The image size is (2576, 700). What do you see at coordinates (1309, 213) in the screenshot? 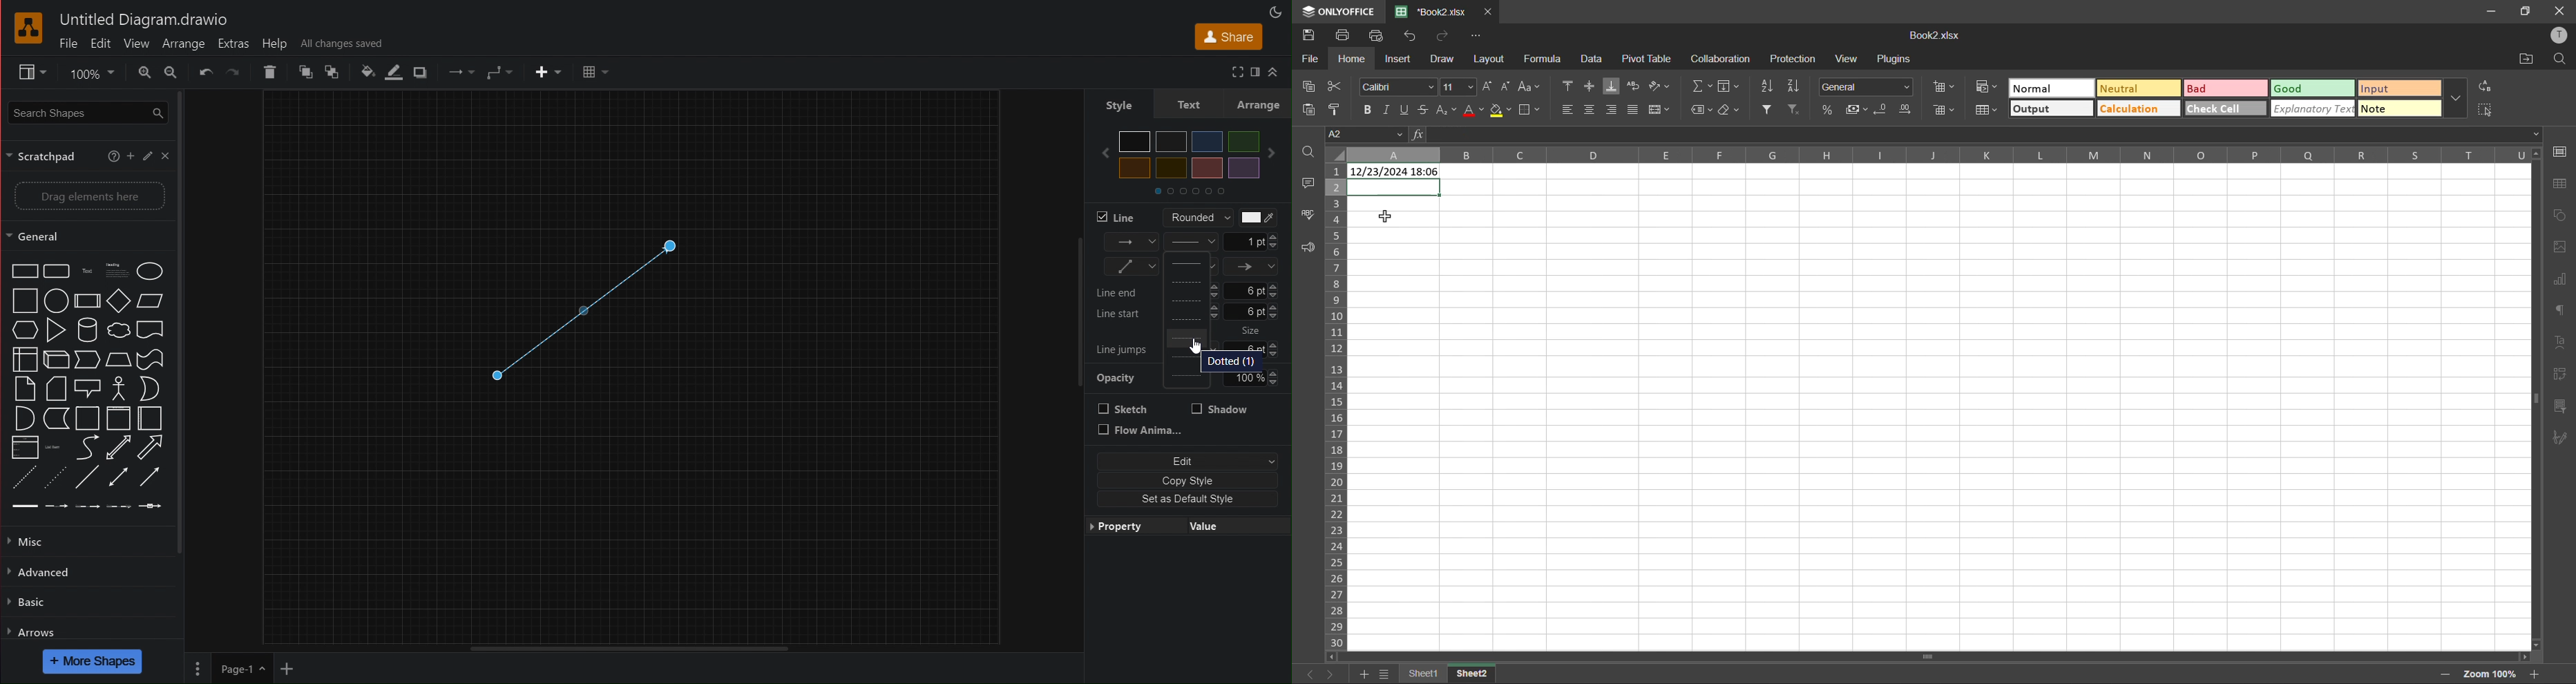
I see `spellcheck` at bounding box center [1309, 213].